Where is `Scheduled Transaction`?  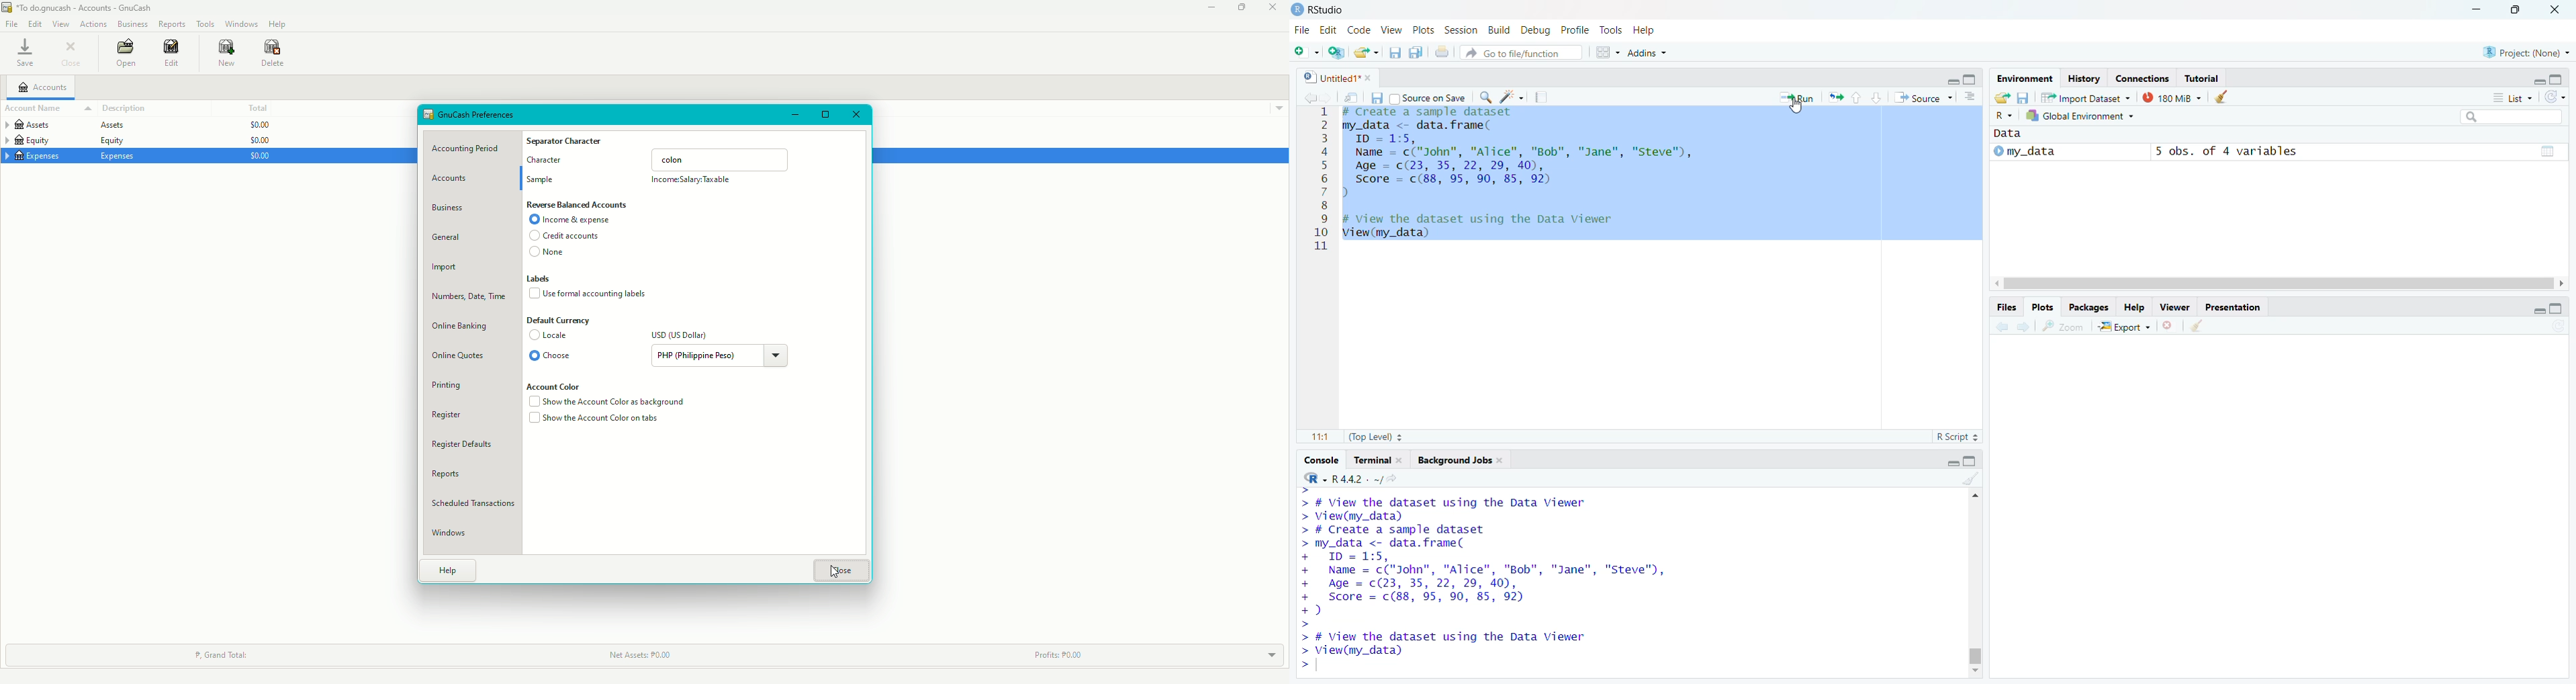 Scheduled Transaction is located at coordinates (476, 505).